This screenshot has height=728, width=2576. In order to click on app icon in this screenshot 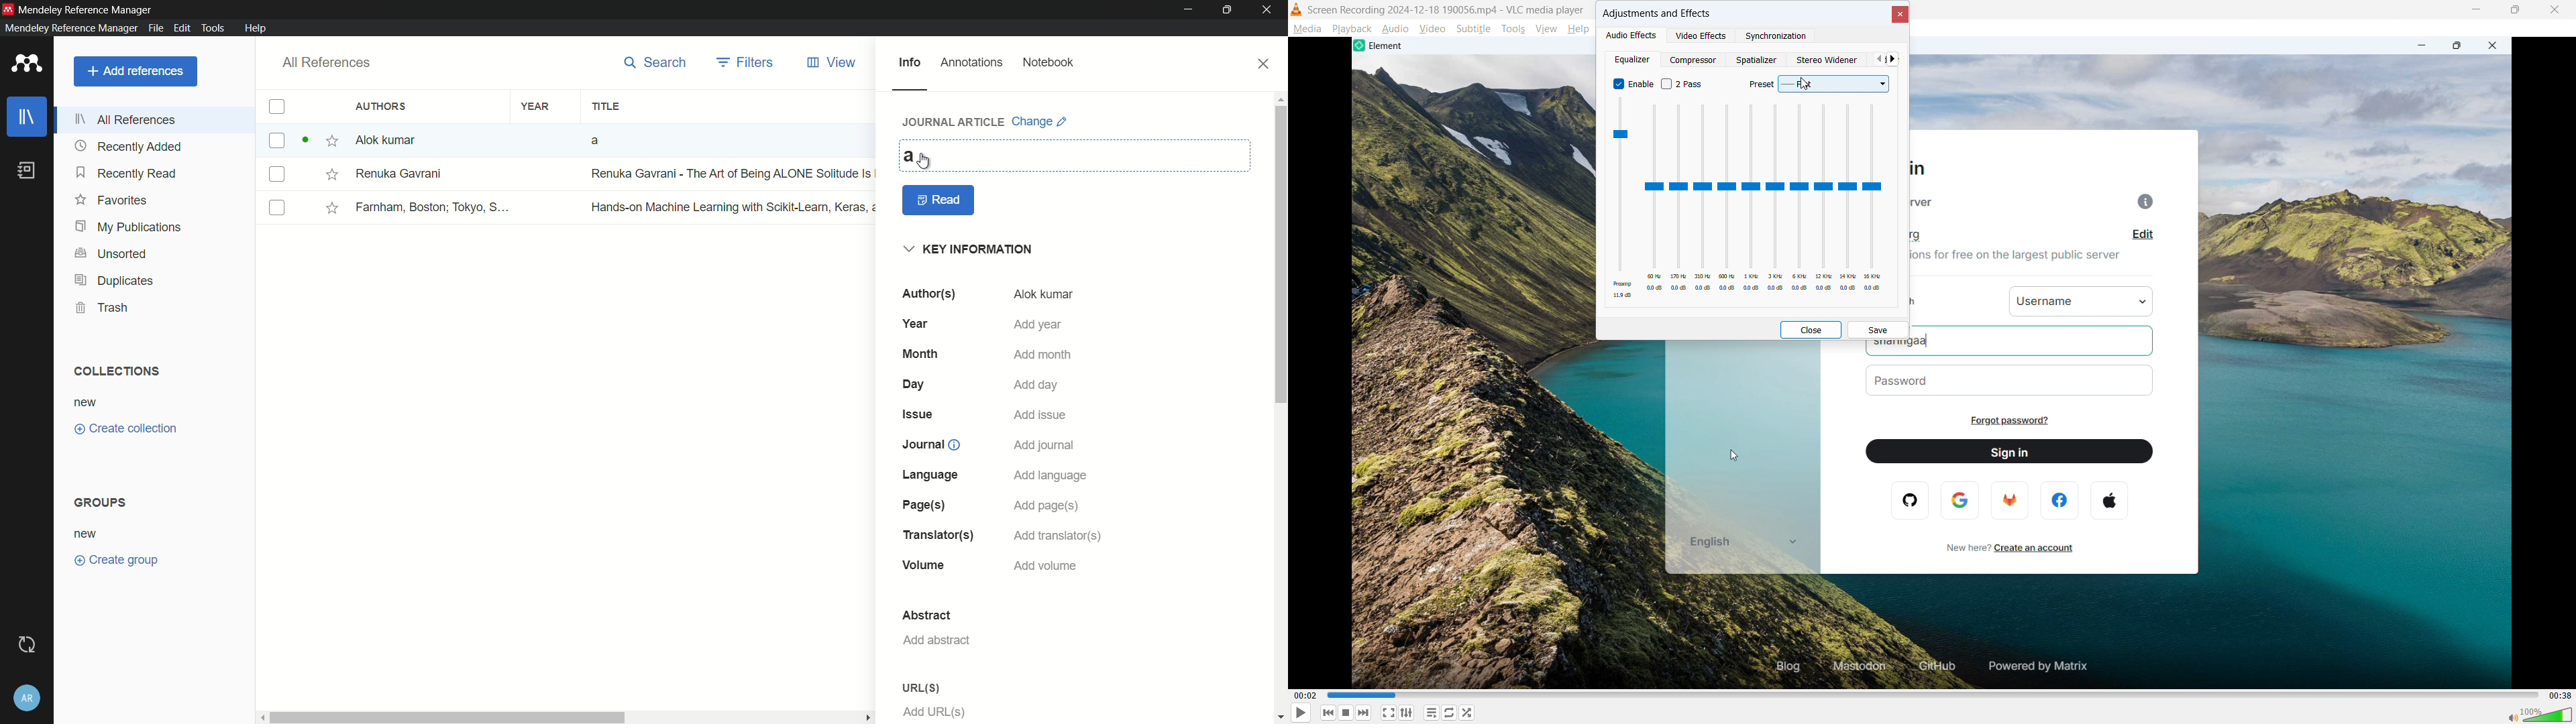, I will do `click(8, 9)`.